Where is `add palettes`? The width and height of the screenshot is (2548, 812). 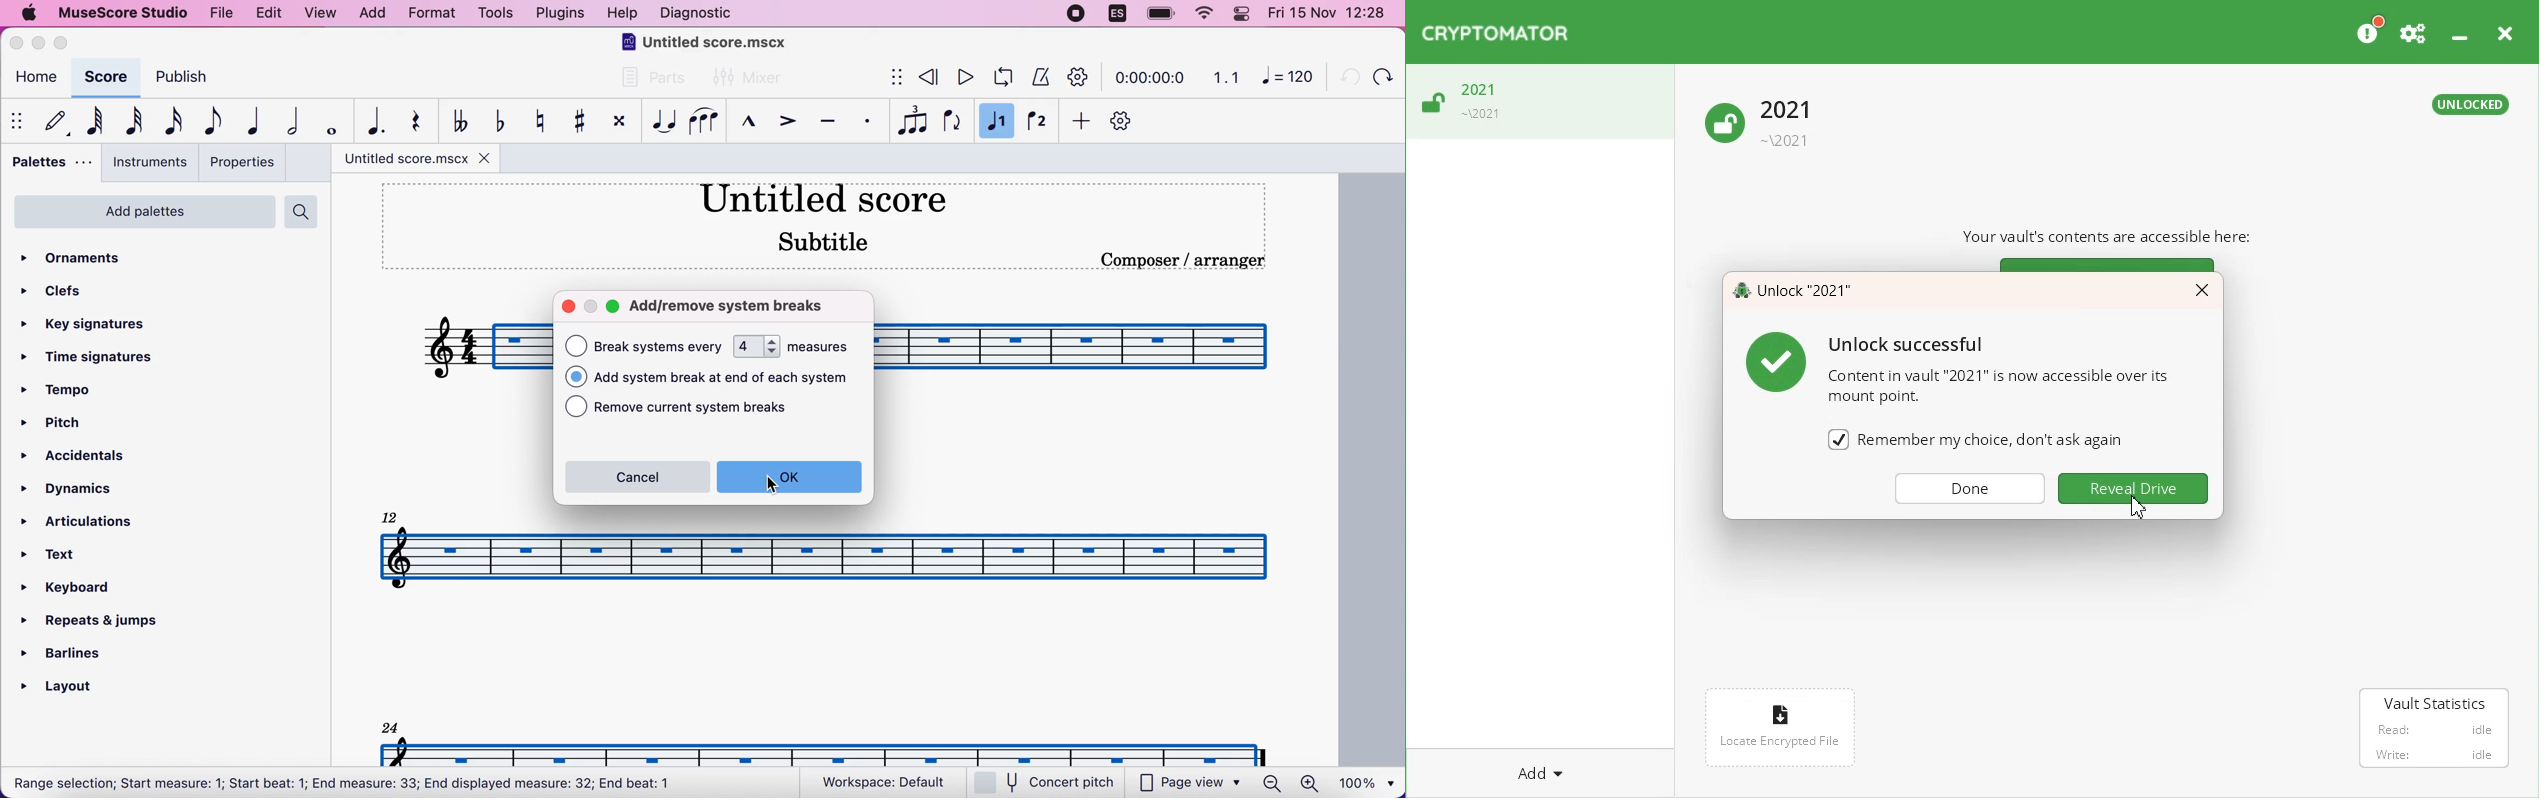 add palettes is located at coordinates (142, 216).